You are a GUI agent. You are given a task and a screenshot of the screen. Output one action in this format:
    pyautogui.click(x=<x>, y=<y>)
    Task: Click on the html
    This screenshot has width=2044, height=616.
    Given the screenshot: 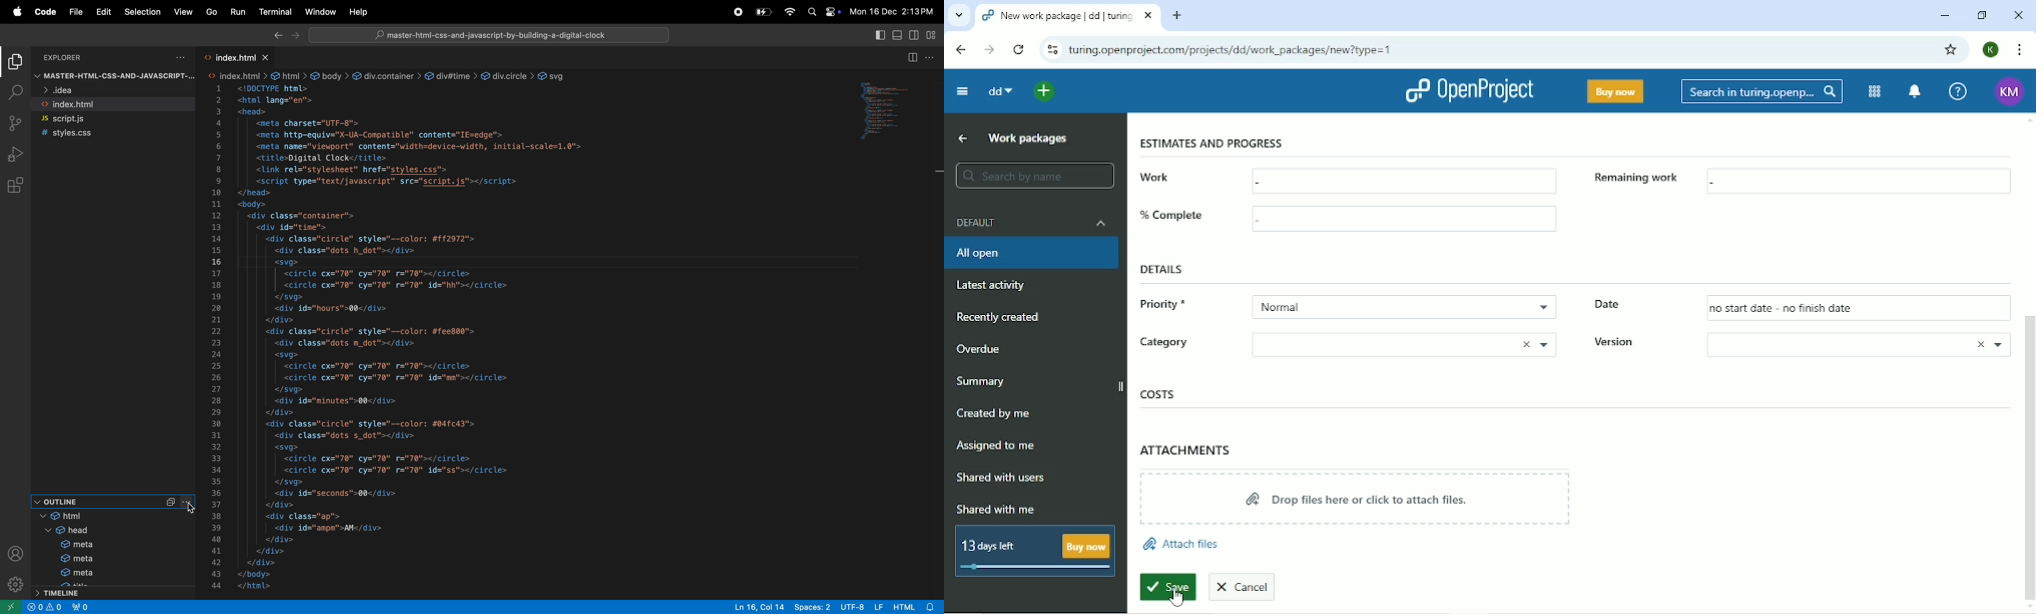 What is the action you would take?
    pyautogui.click(x=289, y=76)
    